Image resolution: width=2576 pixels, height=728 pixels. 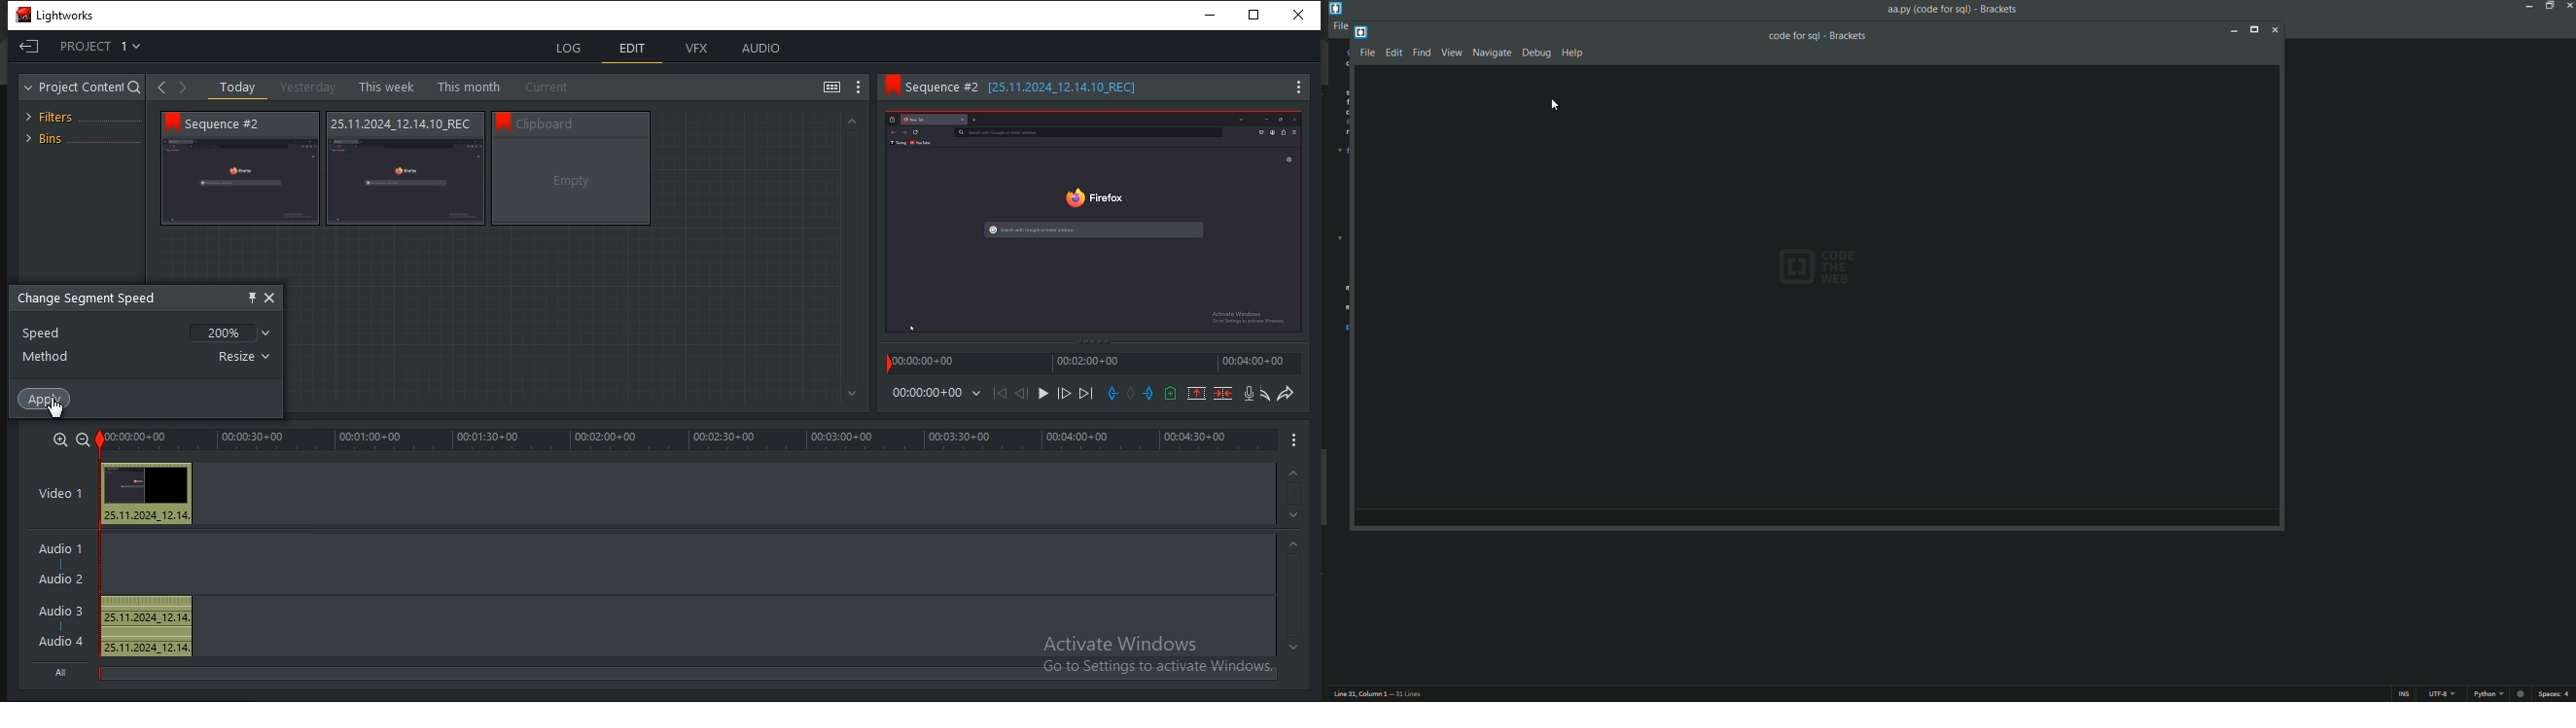 I want to click on Play, so click(x=1042, y=395).